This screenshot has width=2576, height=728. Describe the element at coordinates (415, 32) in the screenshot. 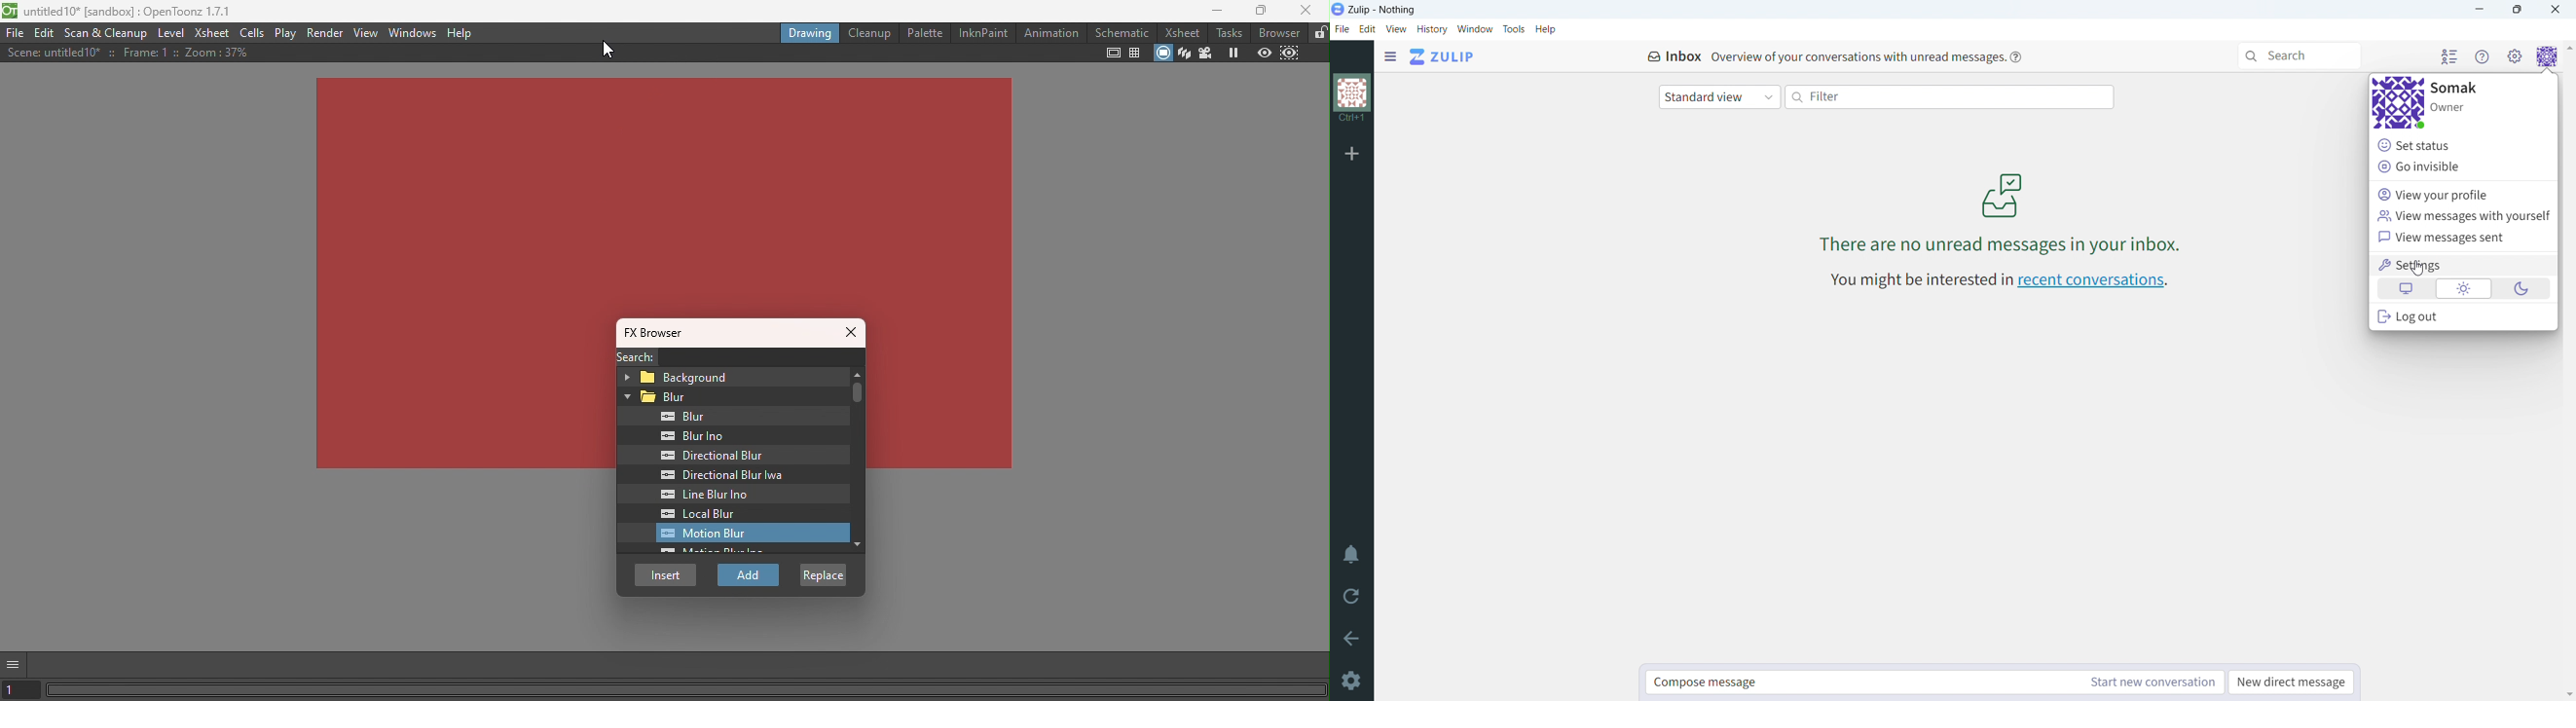

I see `Windows` at that location.